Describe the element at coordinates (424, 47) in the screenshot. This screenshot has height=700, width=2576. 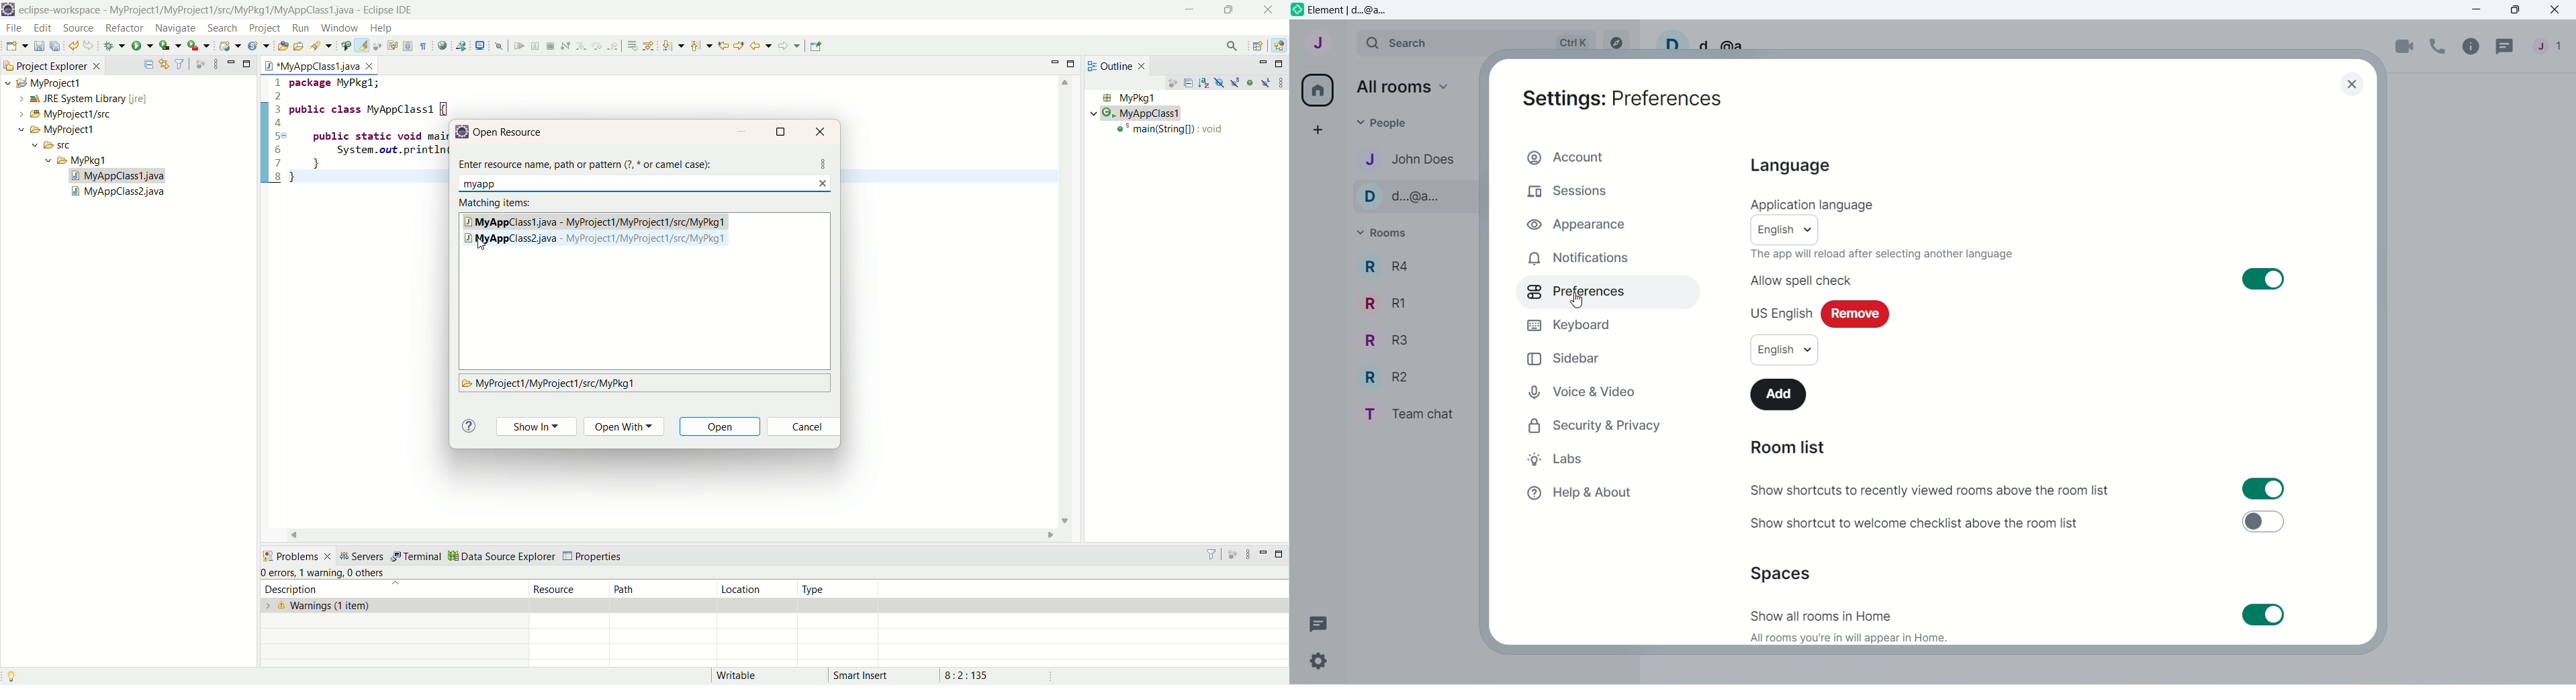
I see `show whitespace character` at that location.